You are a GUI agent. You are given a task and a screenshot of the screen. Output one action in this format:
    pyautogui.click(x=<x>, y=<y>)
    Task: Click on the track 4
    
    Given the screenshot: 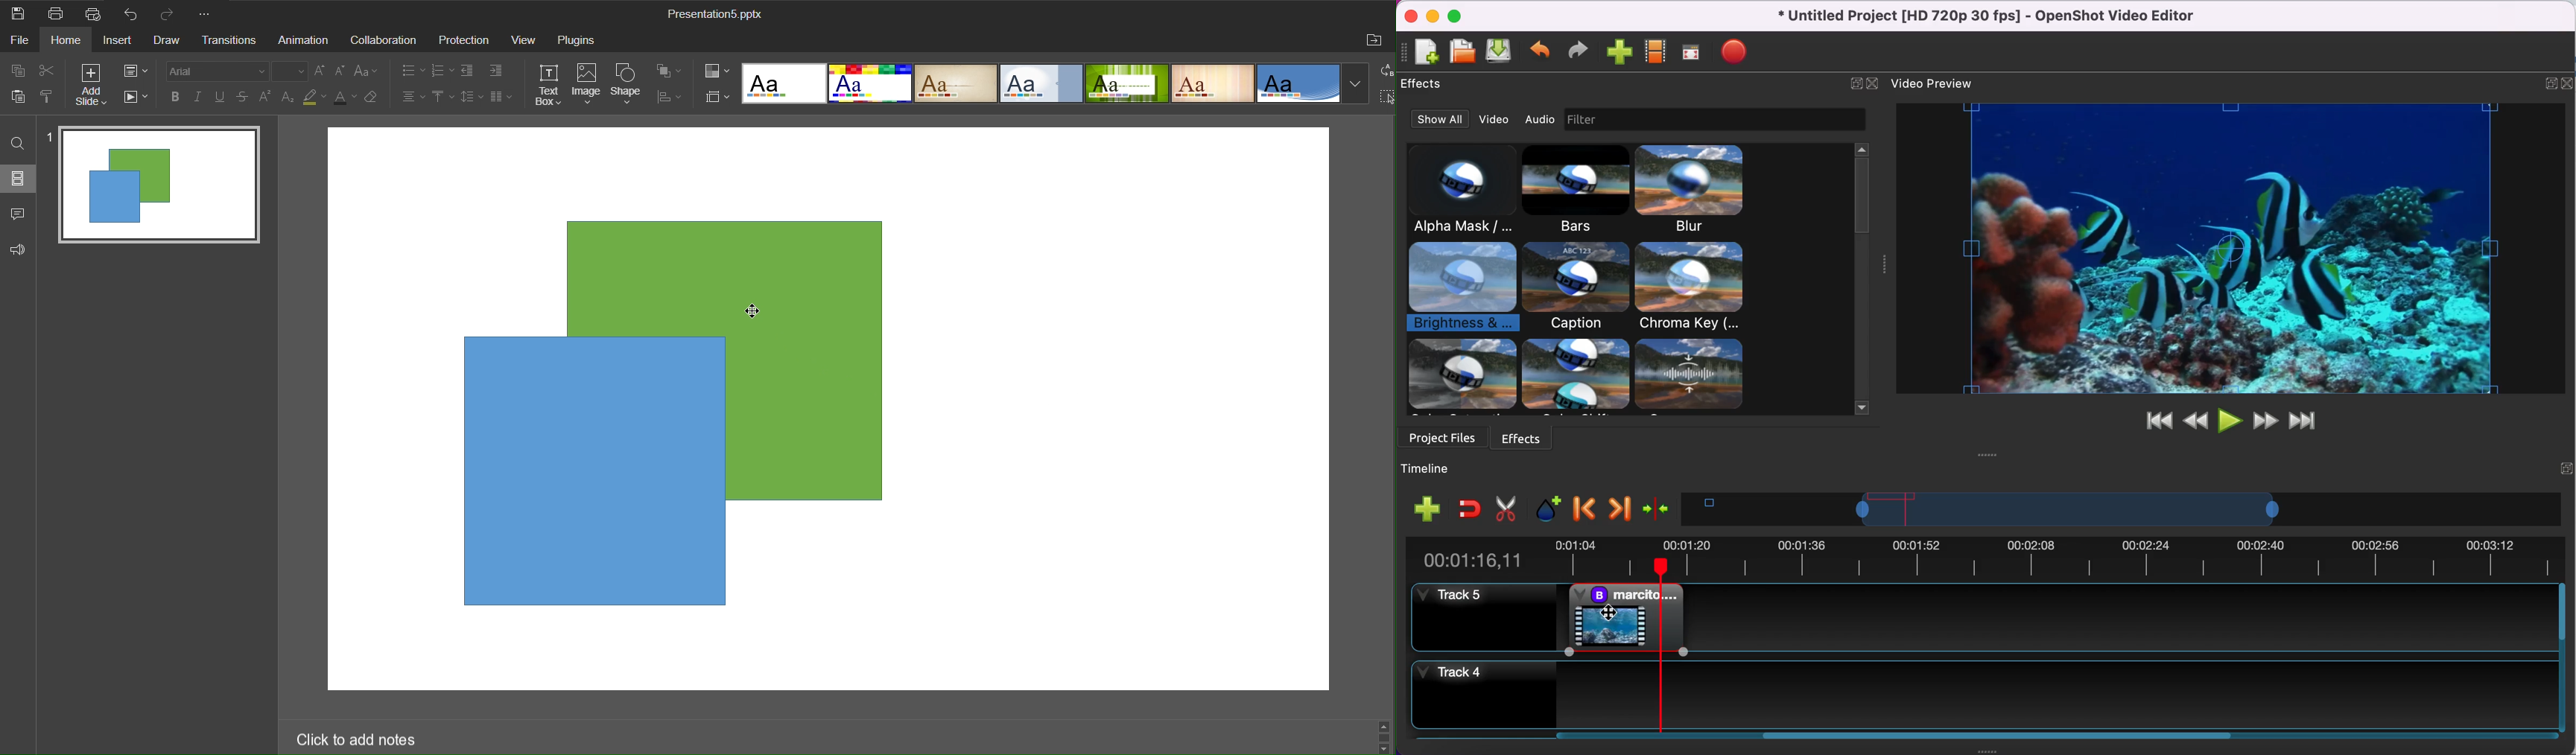 What is the action you would take?
    pyautogui.click(x=1982, y=695)
    